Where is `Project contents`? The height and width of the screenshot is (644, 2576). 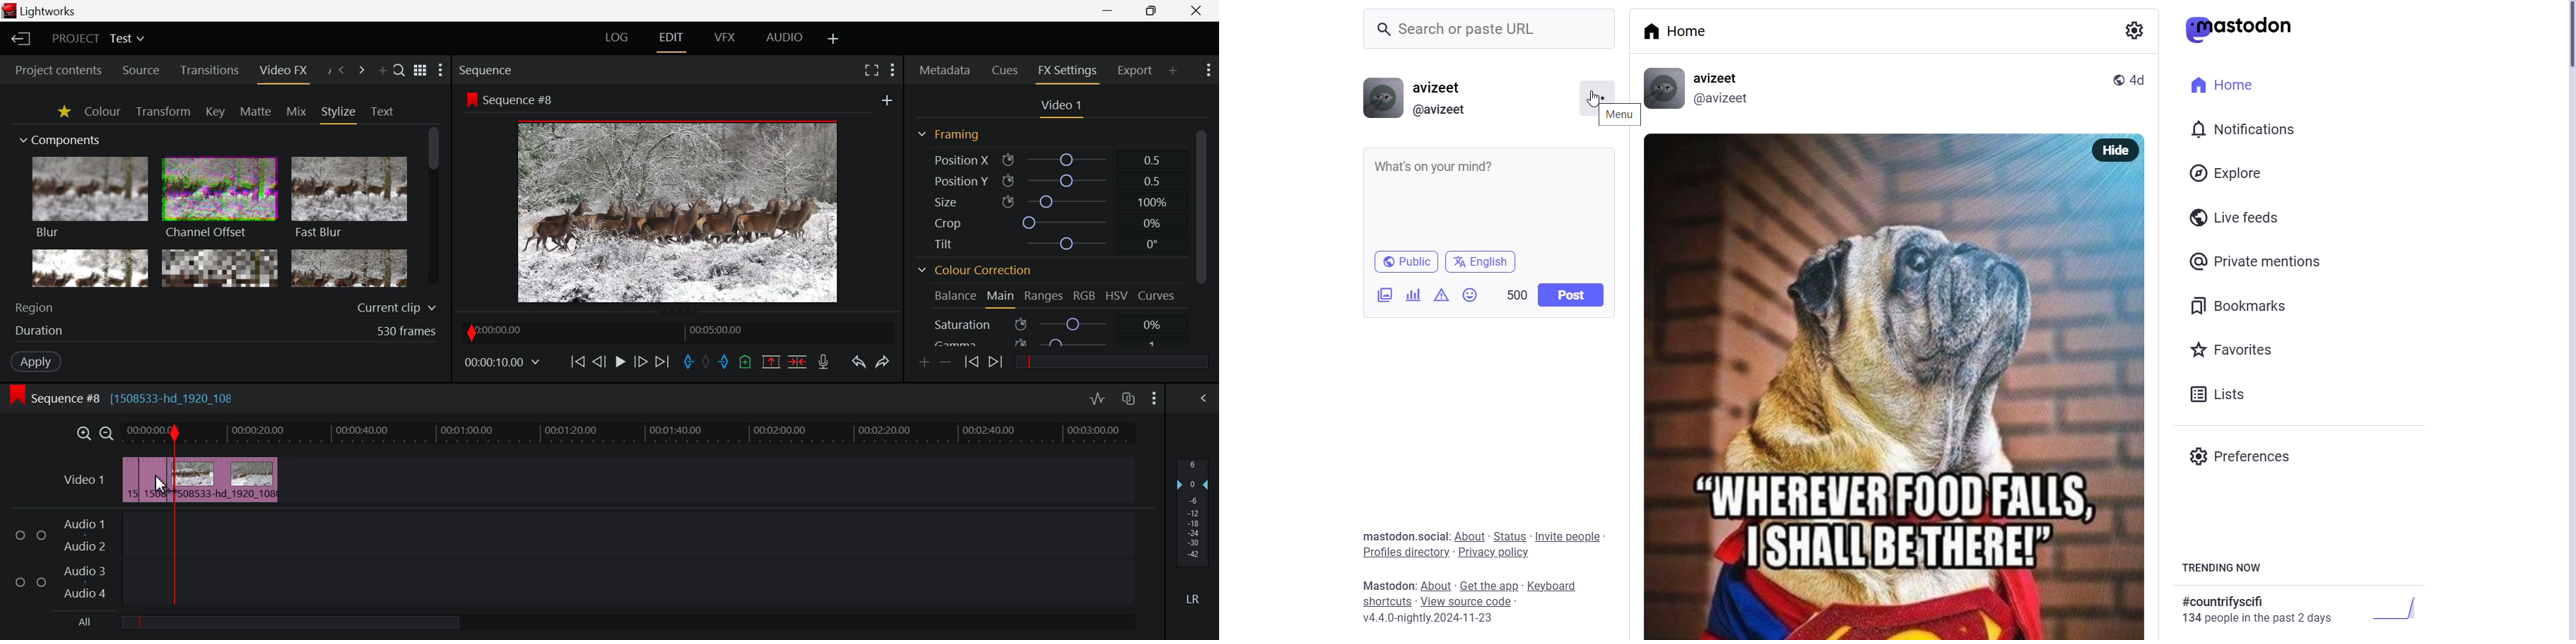 Project contents is located at coordinates (58, 69).